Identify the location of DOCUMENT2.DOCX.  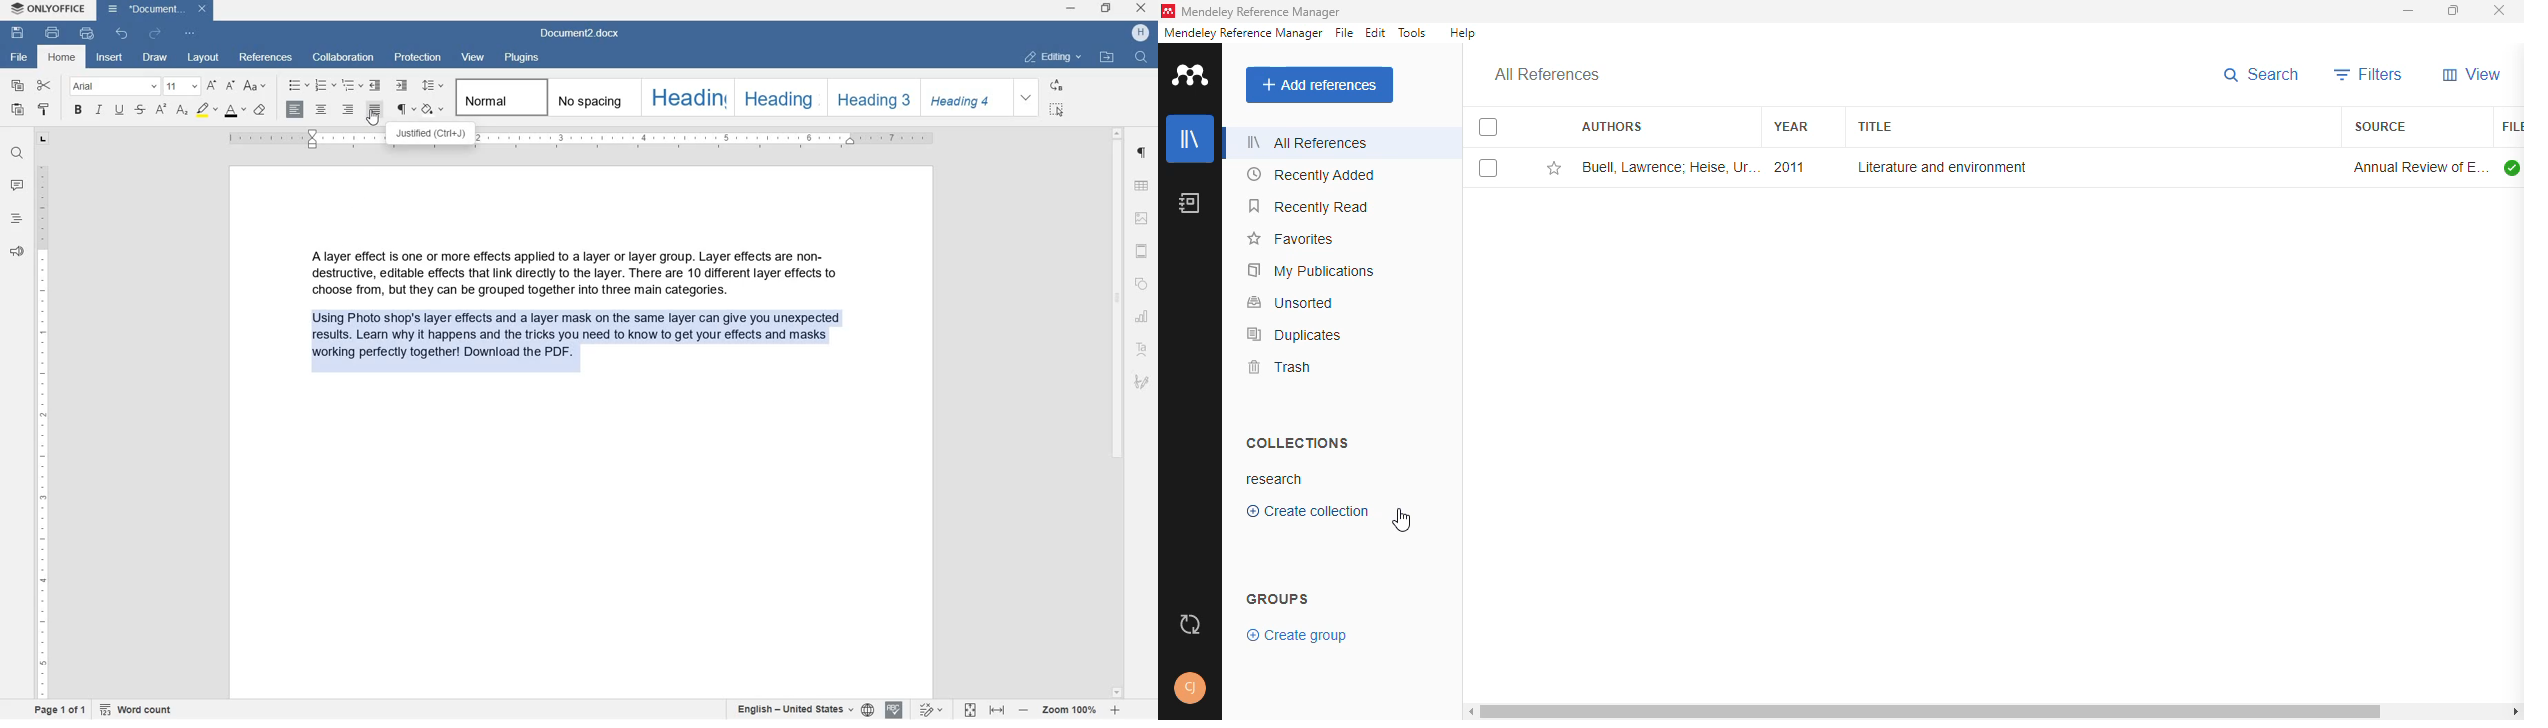
(156, 11).